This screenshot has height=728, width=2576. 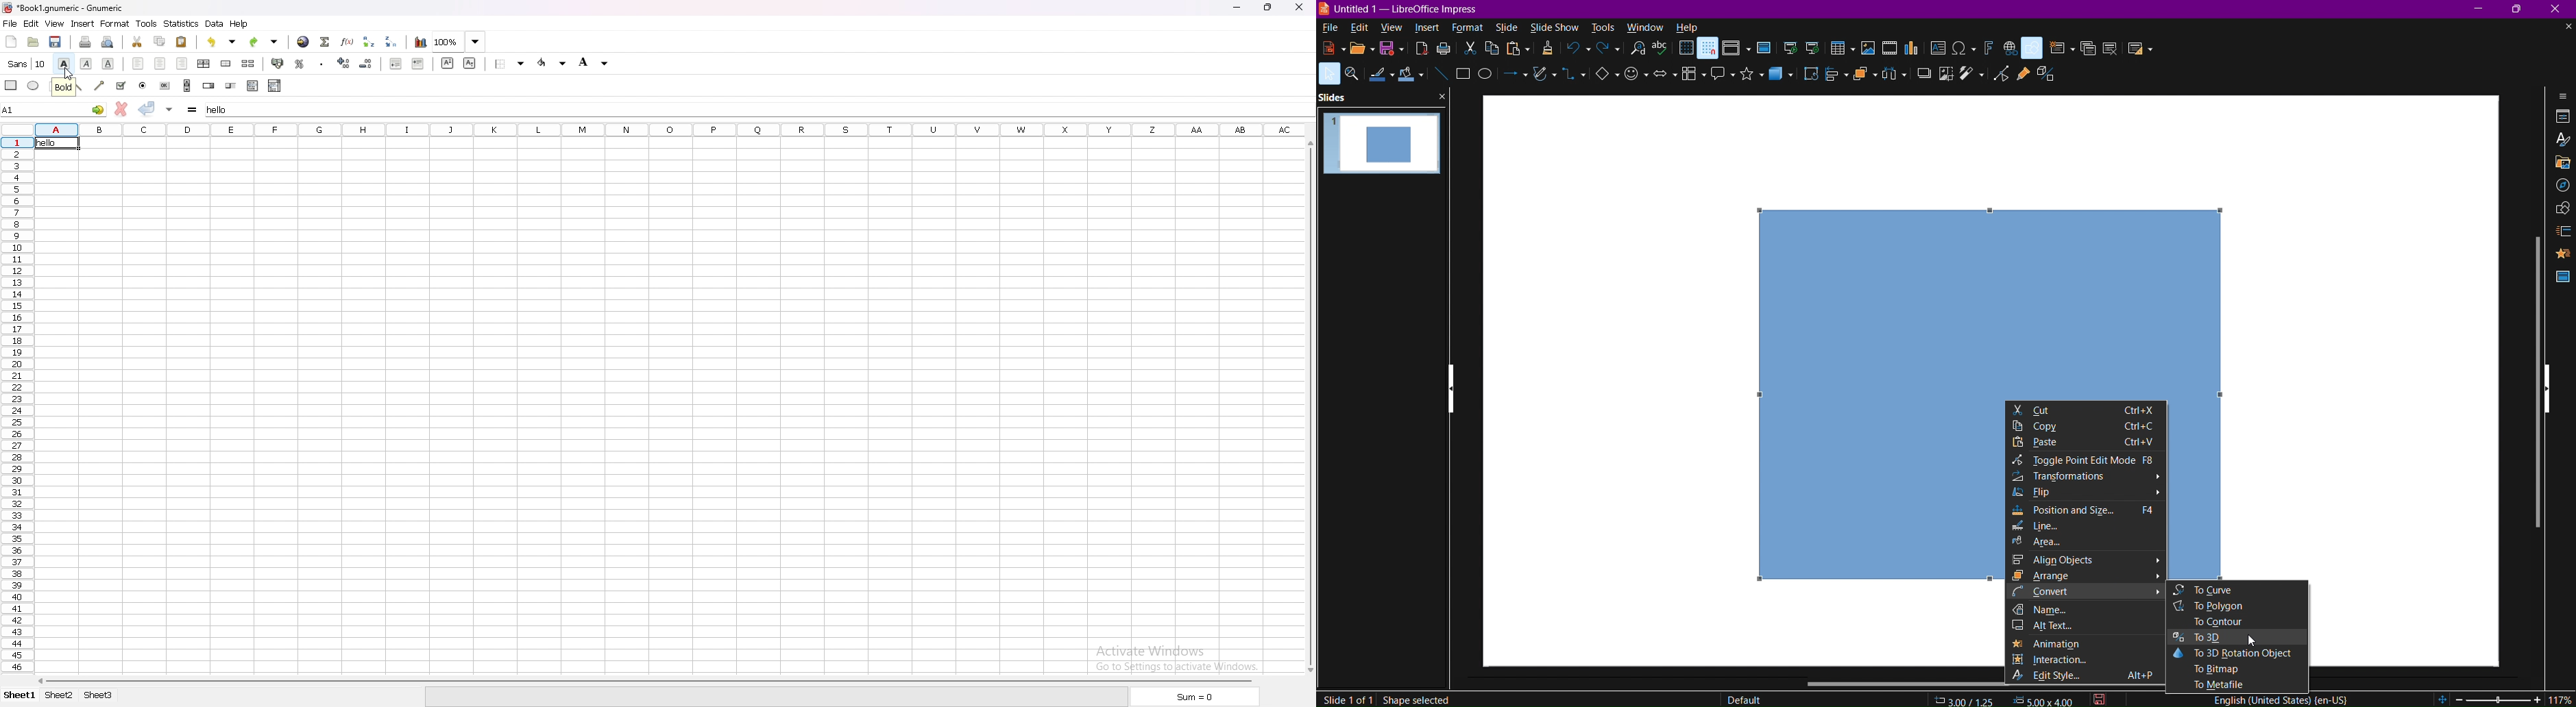 What do you see at coordinates (60, 696) in the screenshot?
I see `sheet 2` at bounding box center [60, 696].